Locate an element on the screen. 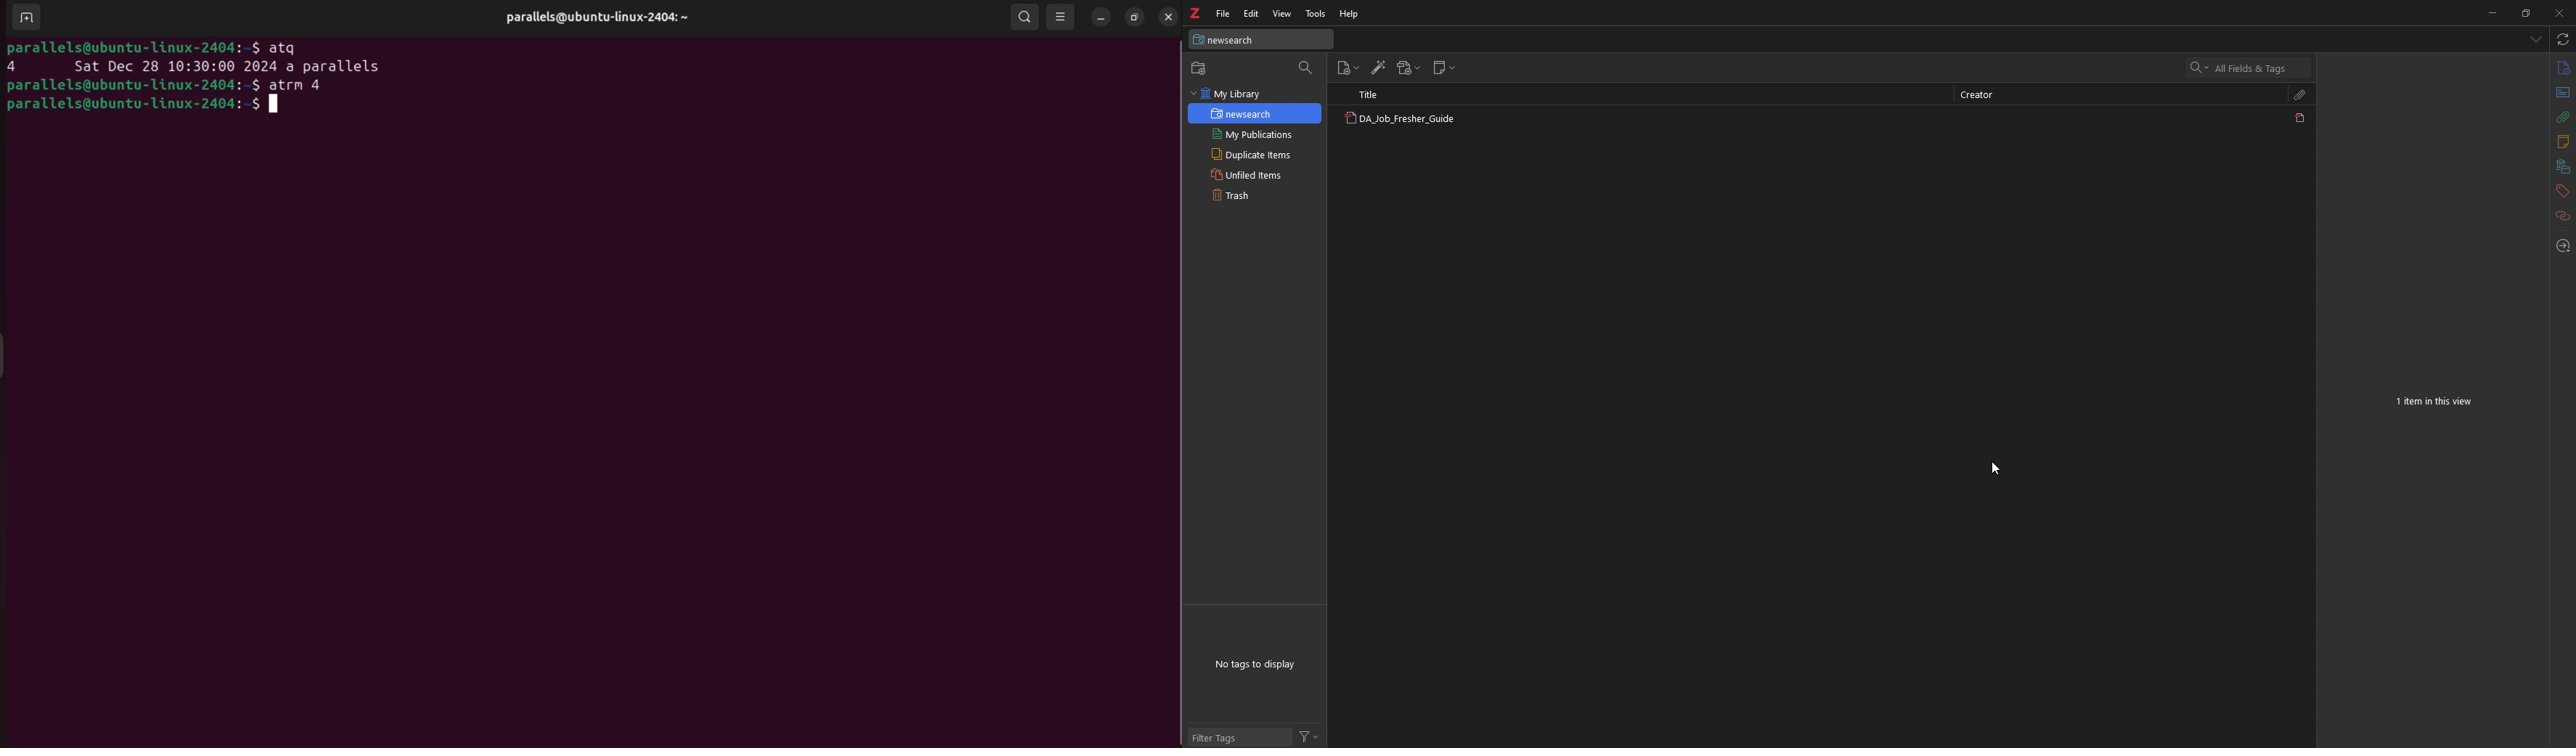 This screenshot has width=2576, height=756. test search is located at coordinates (1261, 39).